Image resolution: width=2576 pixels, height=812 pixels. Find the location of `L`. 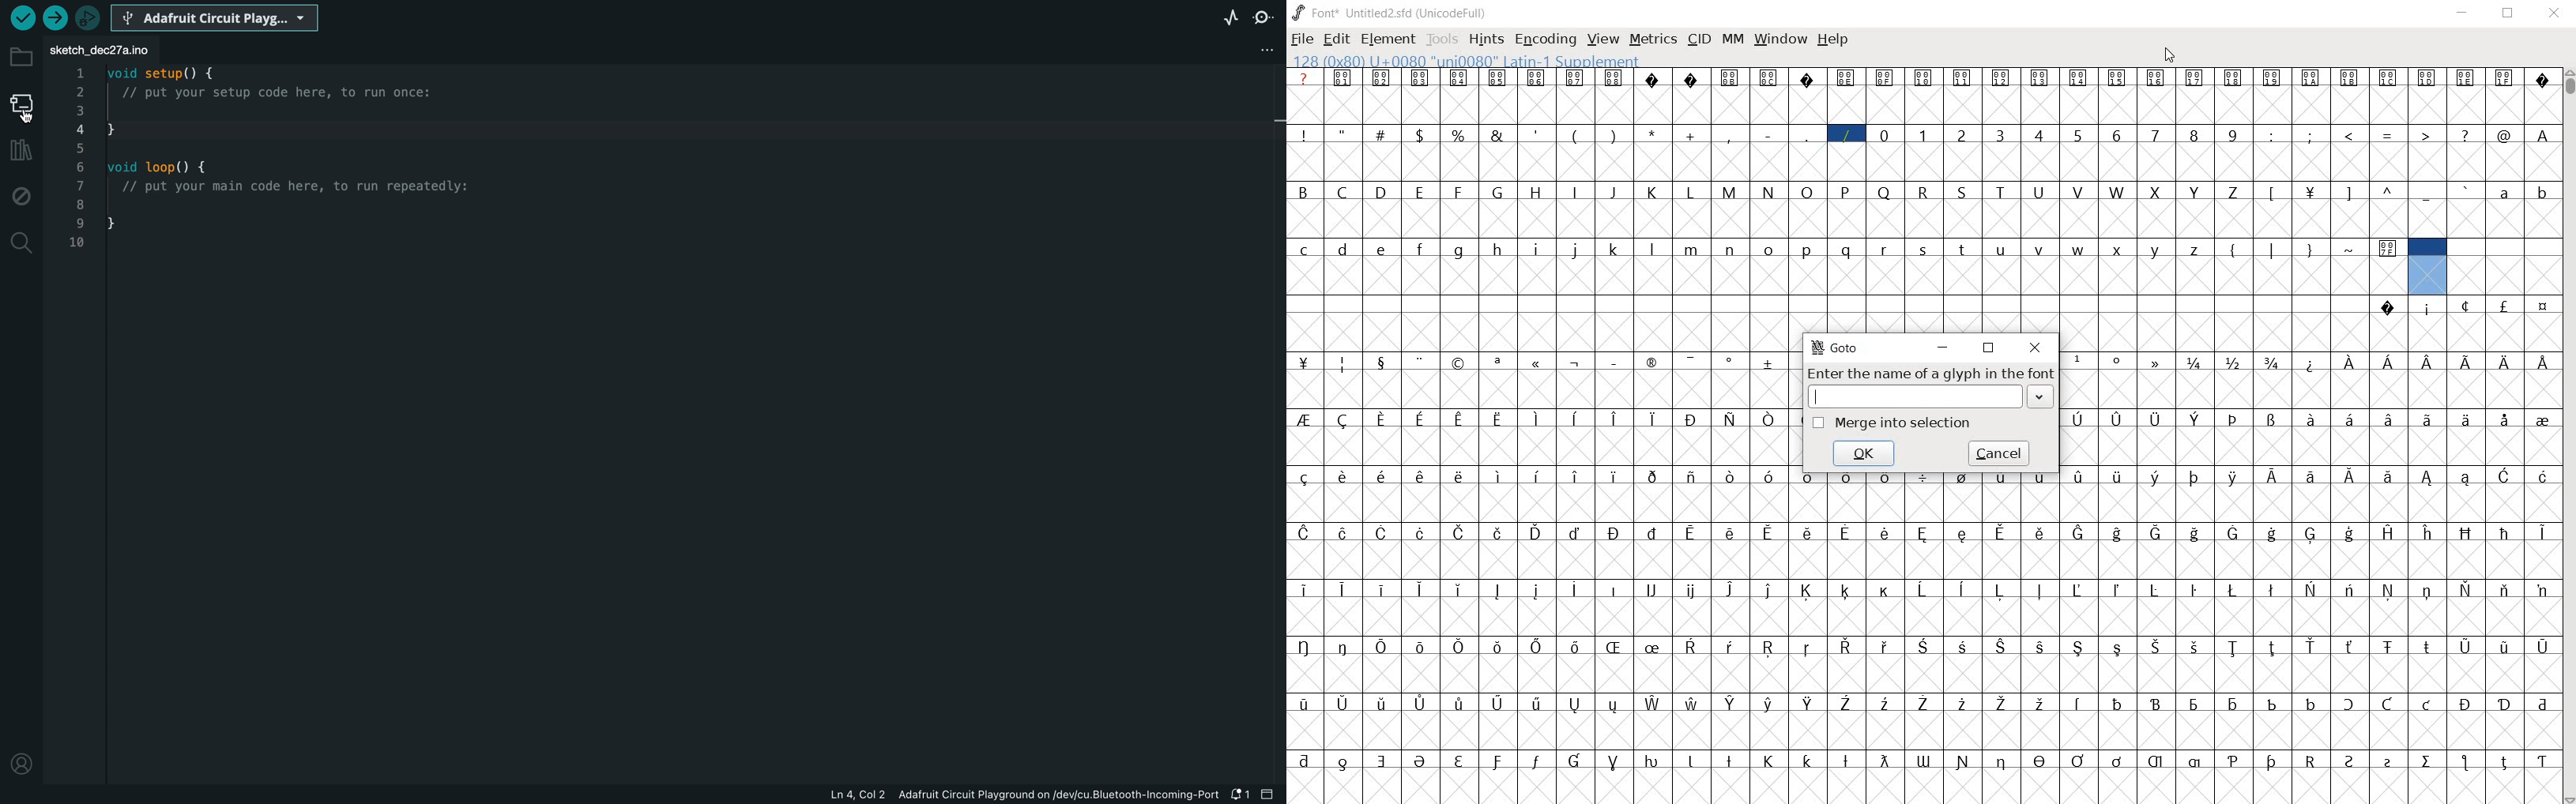

L is located at coordinates (1693, 190).